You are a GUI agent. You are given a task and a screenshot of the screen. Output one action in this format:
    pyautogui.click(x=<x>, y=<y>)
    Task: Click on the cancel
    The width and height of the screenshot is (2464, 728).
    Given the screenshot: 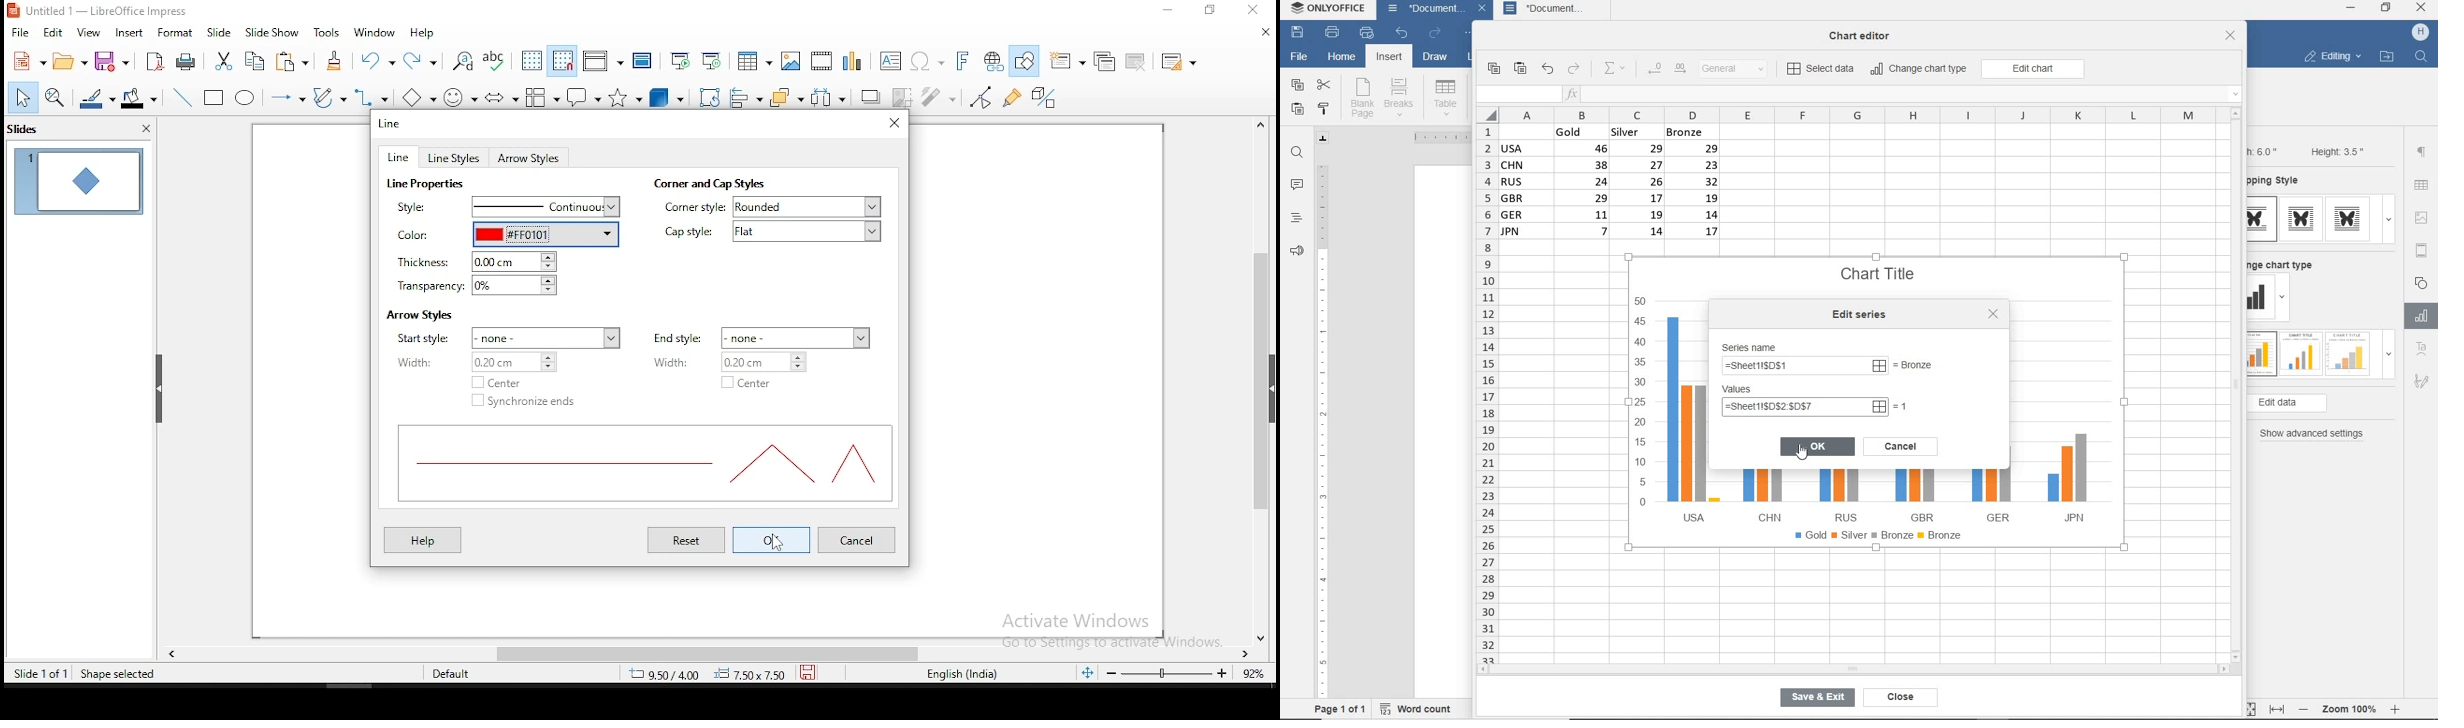 What is the action you would take?
    pyautogui.click(x=1901, y=445)
    